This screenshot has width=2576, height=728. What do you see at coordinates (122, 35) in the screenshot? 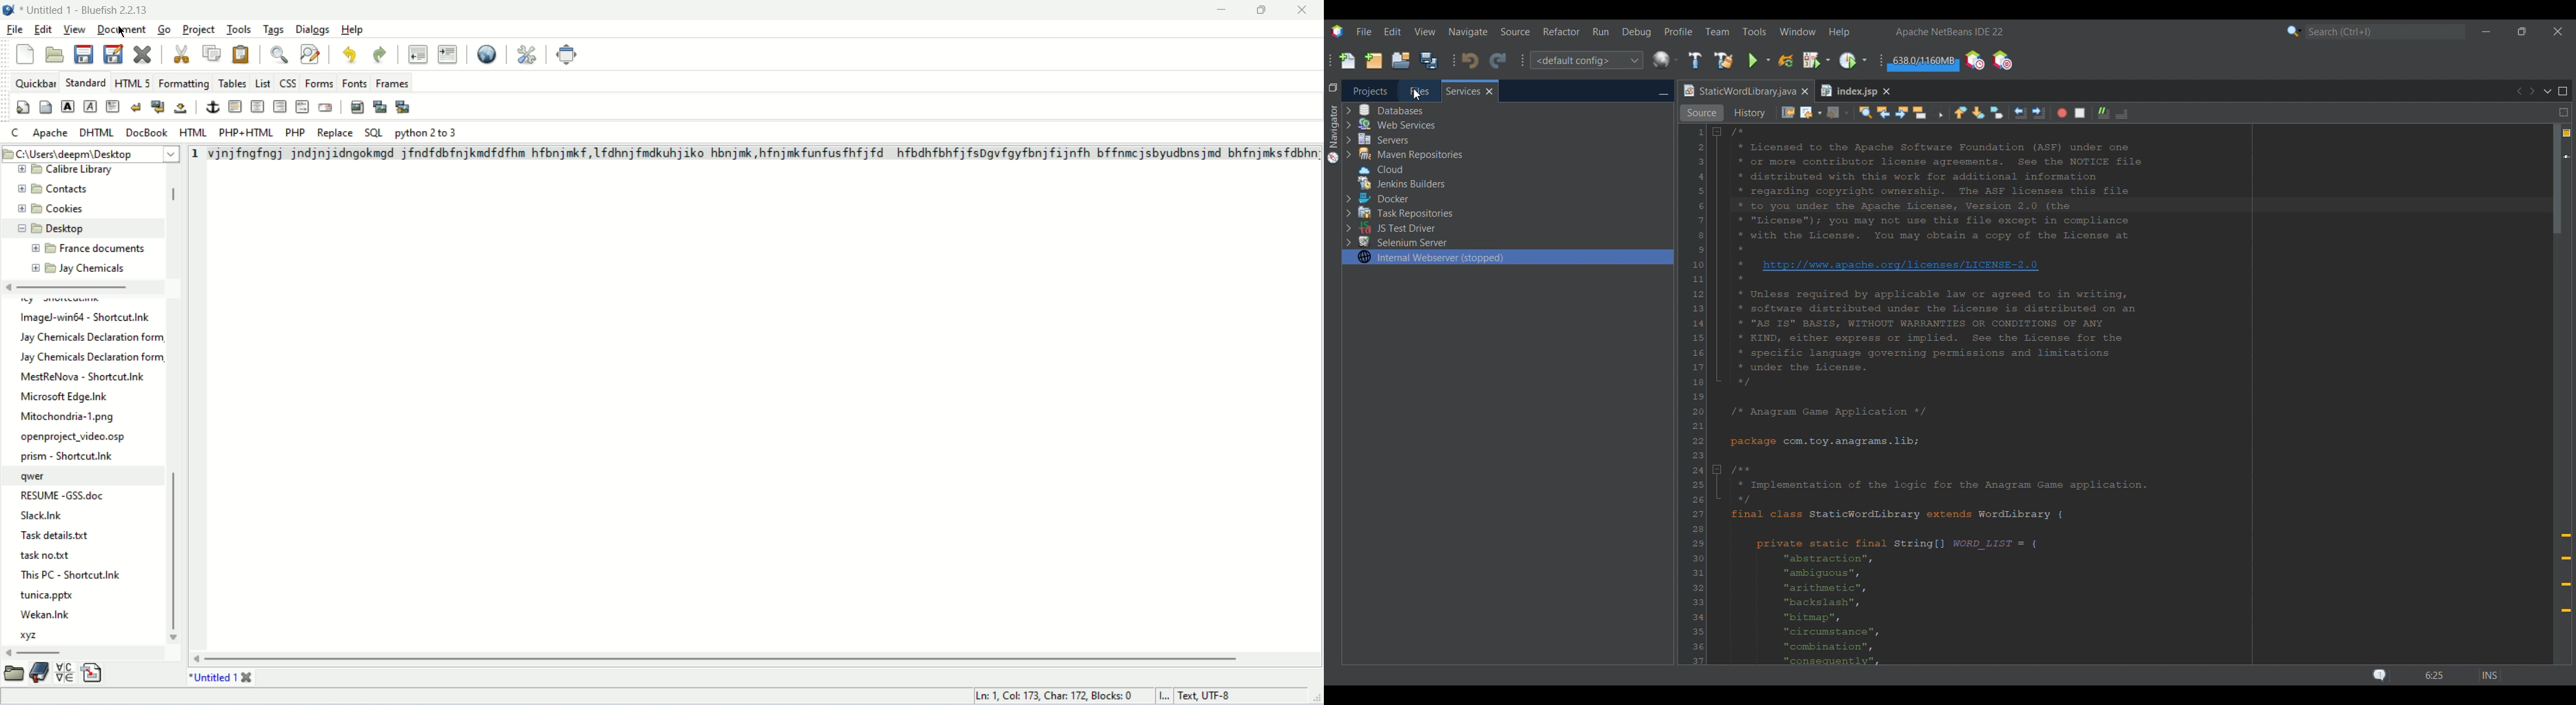
I see `cursor` at bounding box center [122, 35].